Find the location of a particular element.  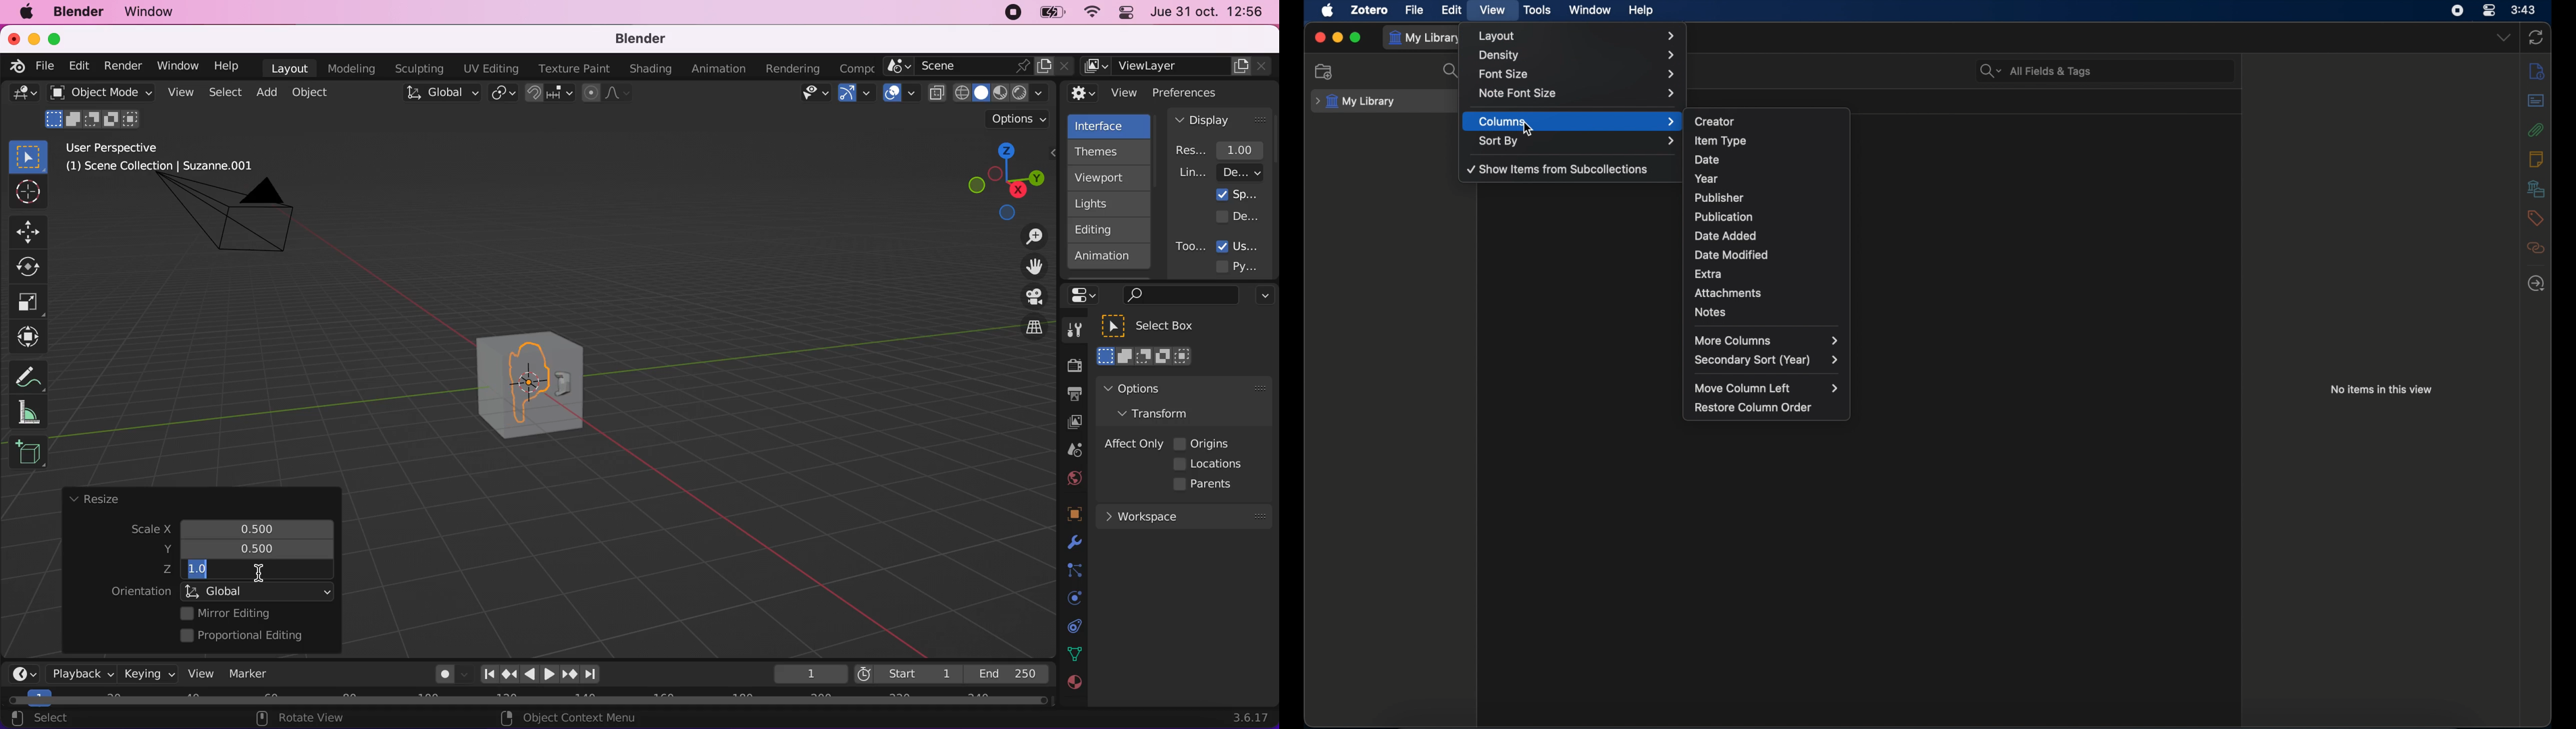

workspace is located at coordinates (1184, 515).